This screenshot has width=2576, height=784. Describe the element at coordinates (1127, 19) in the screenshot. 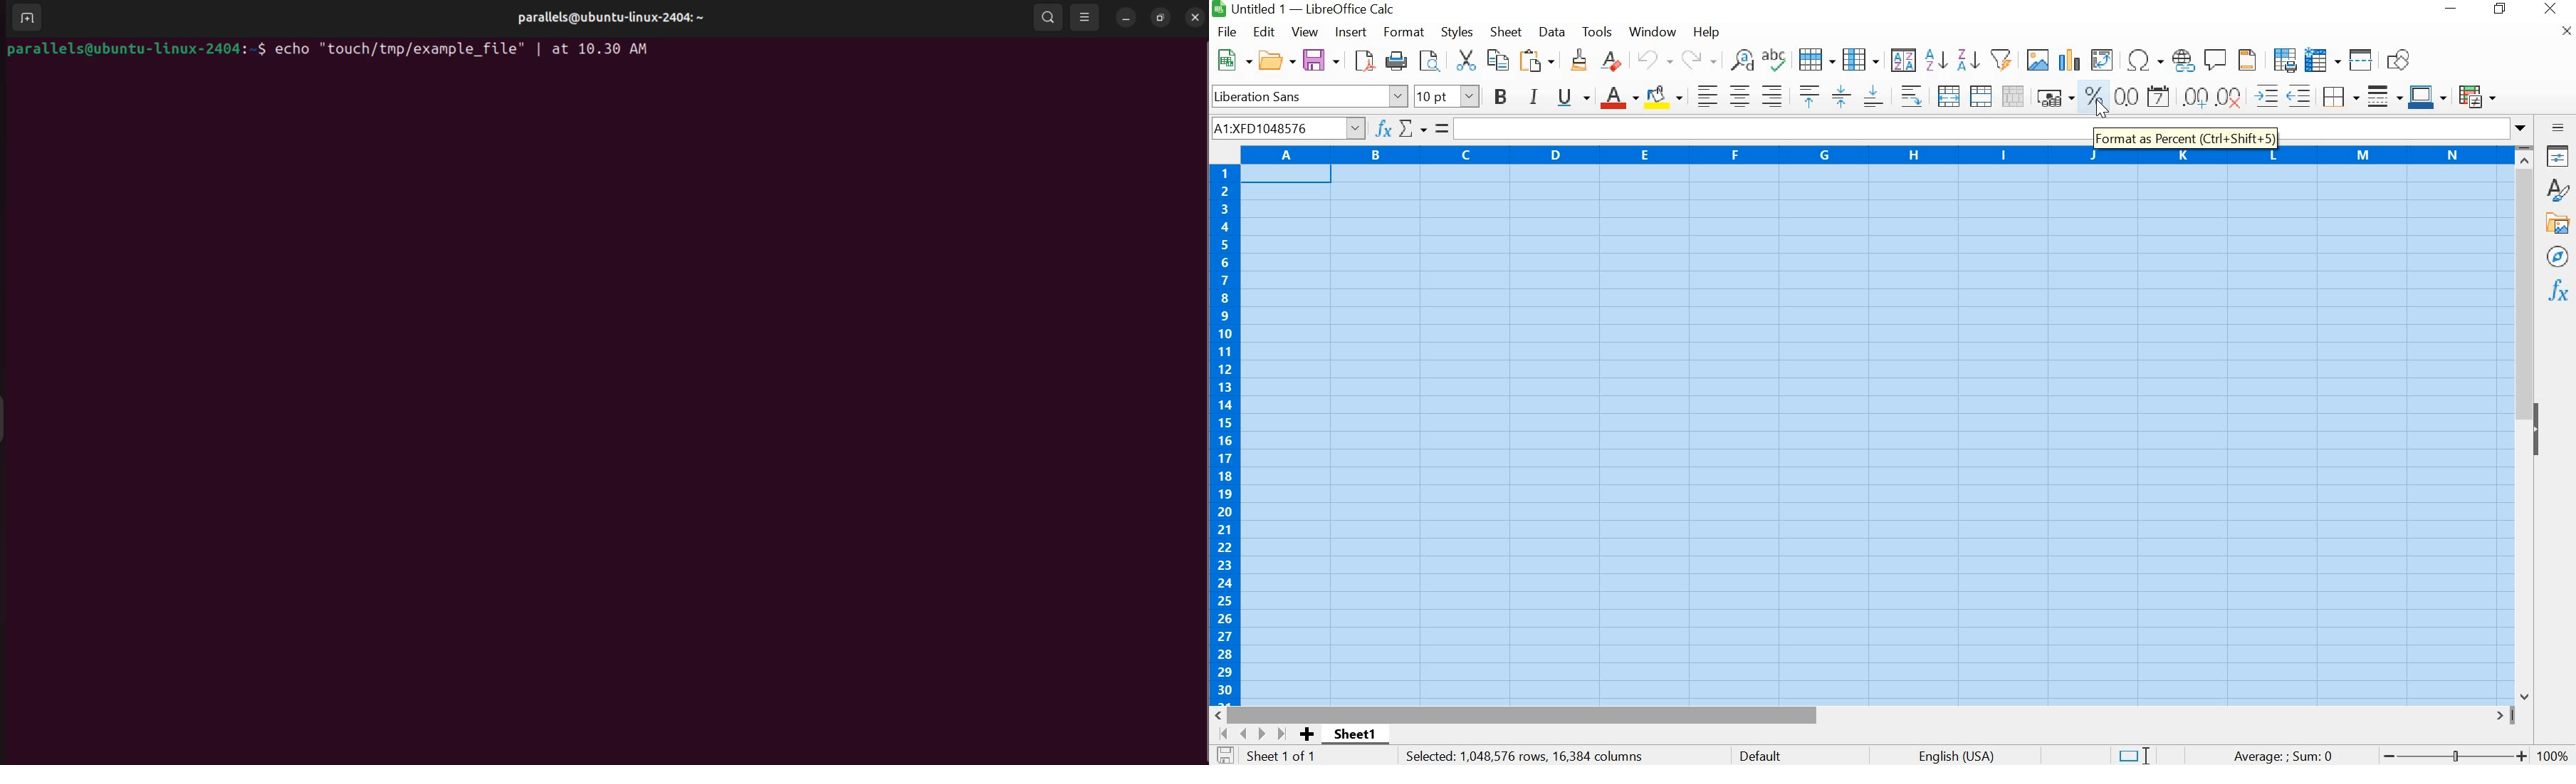

I see `minimize` at that location.